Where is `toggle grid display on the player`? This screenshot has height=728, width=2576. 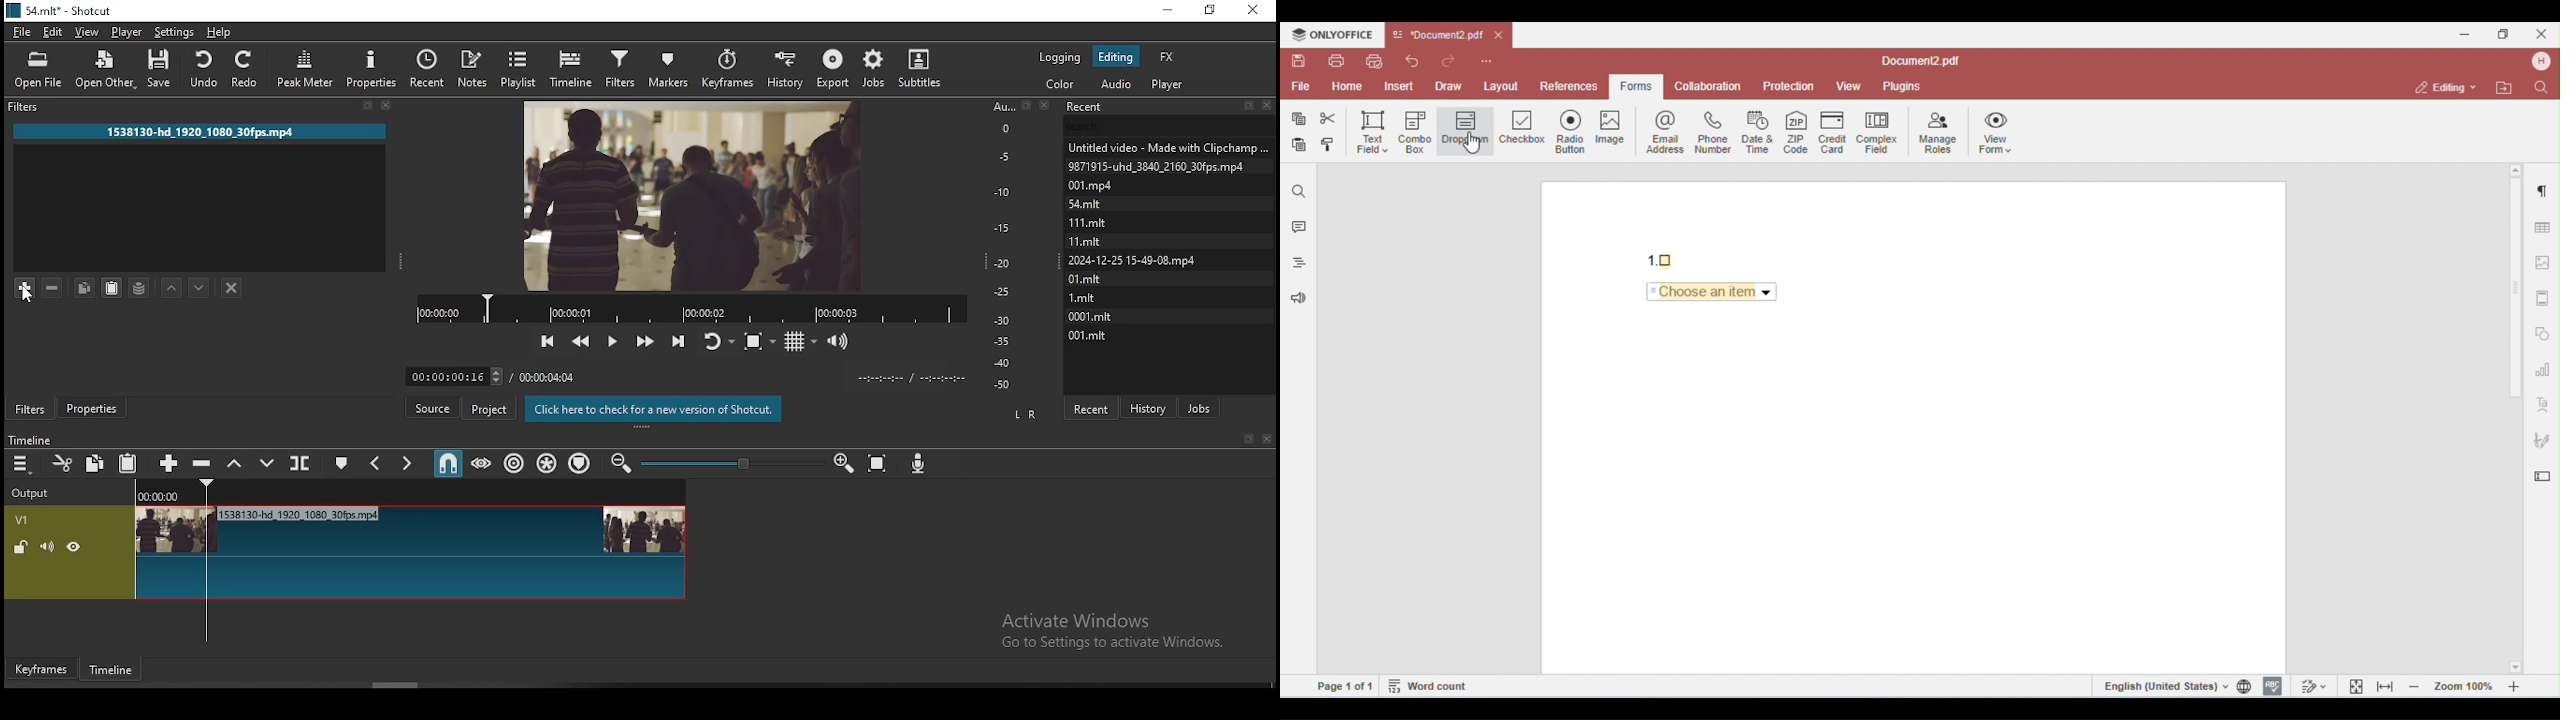 toggle grid display on the player is located at coordinates (800, 341).